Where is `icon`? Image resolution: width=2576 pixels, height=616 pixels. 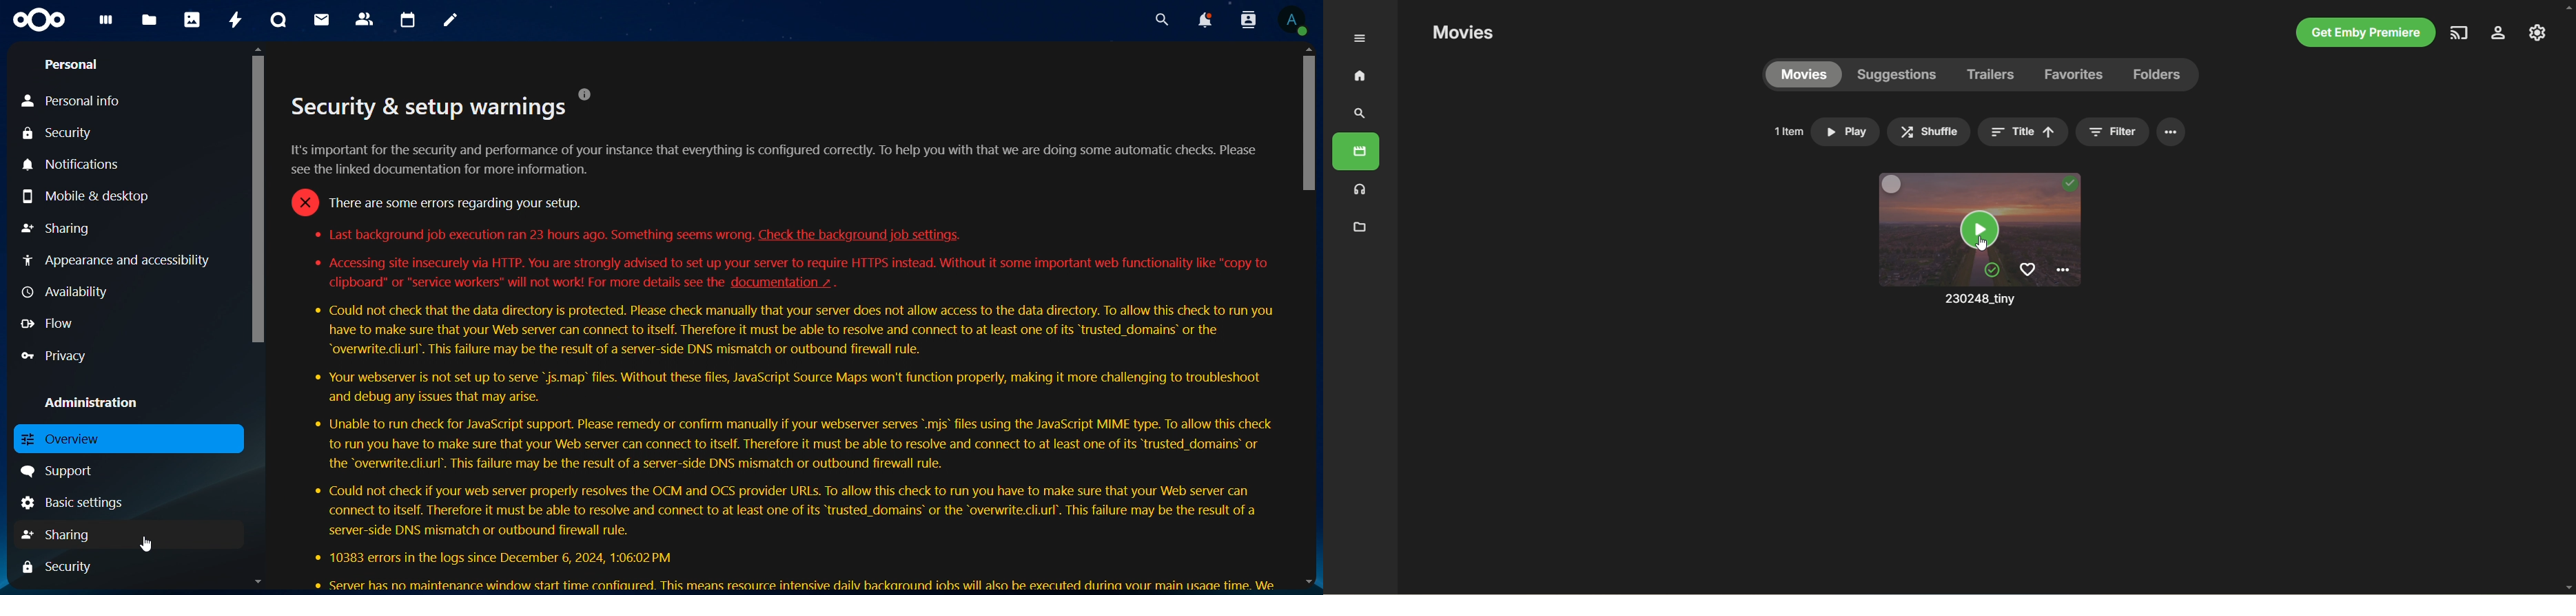
icon is located at coordinates (43, 20).